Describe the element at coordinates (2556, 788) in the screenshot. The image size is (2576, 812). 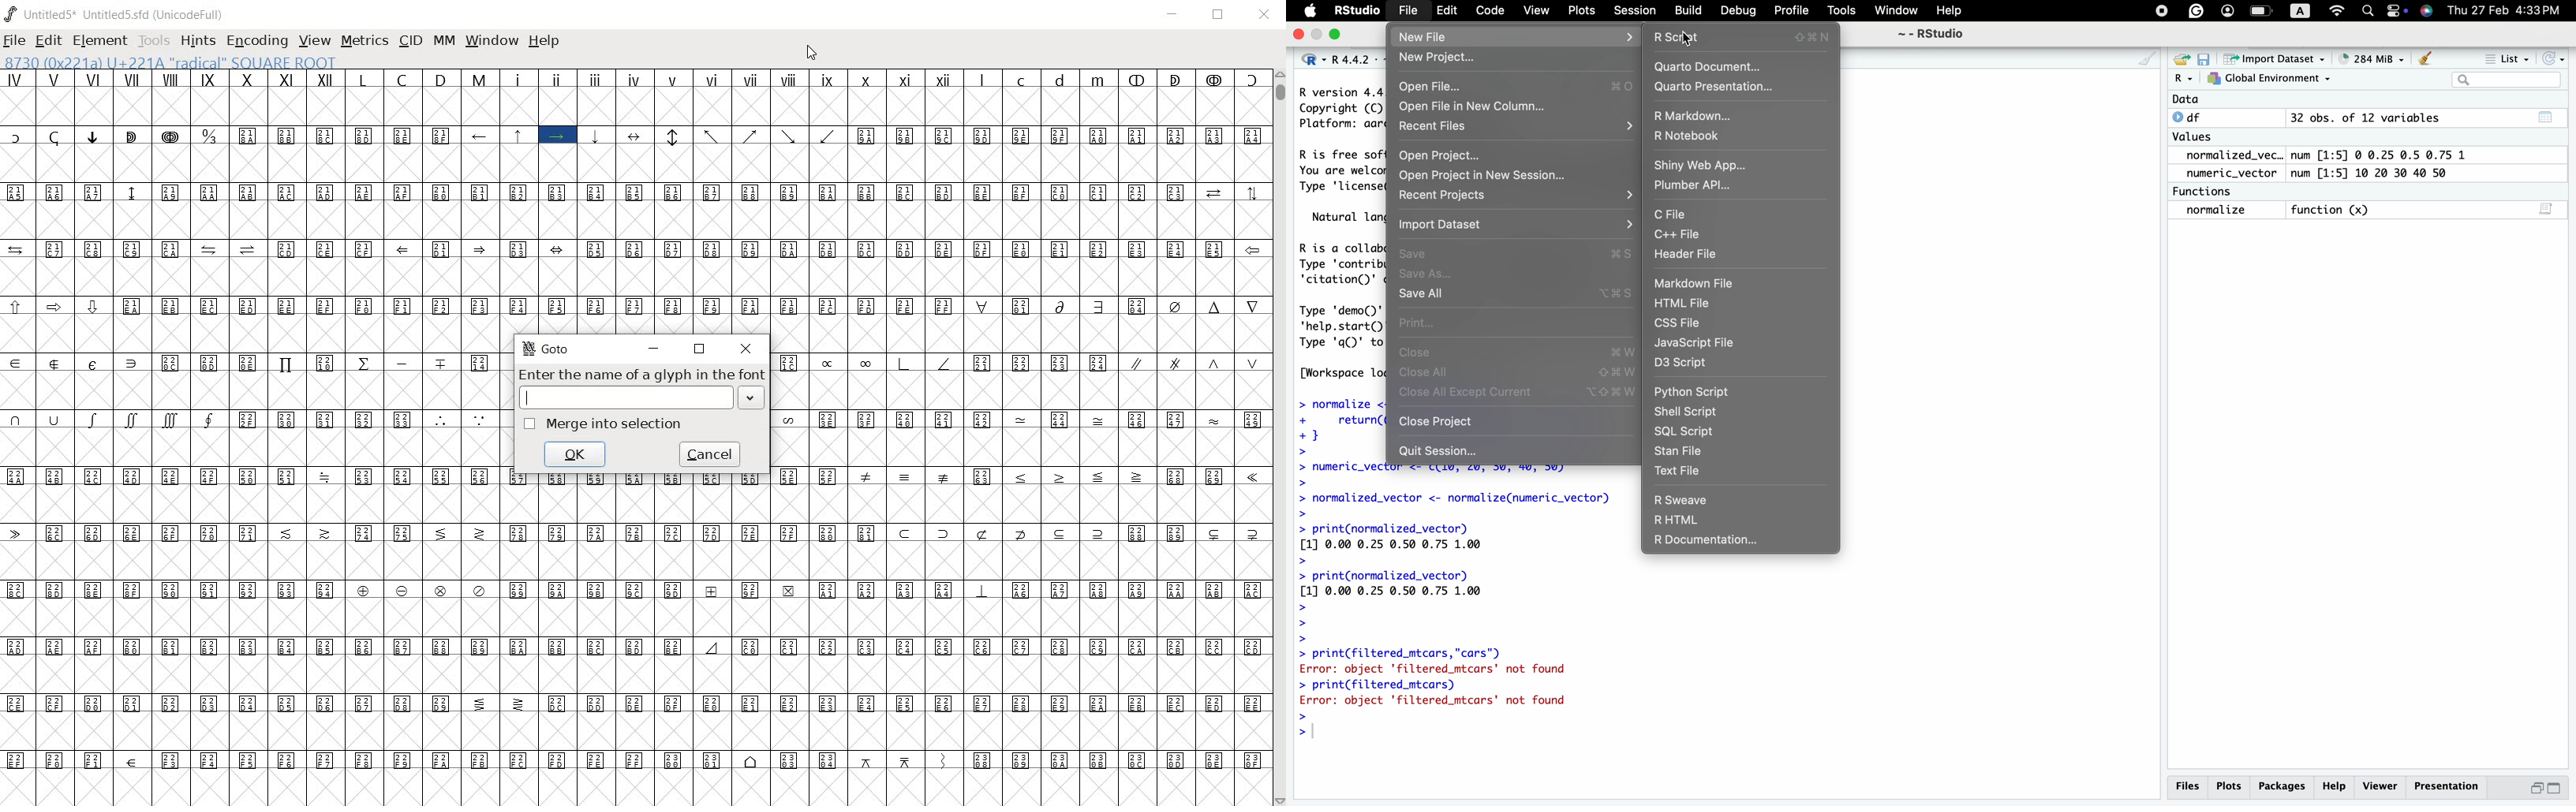
I see `maximise` at that location.